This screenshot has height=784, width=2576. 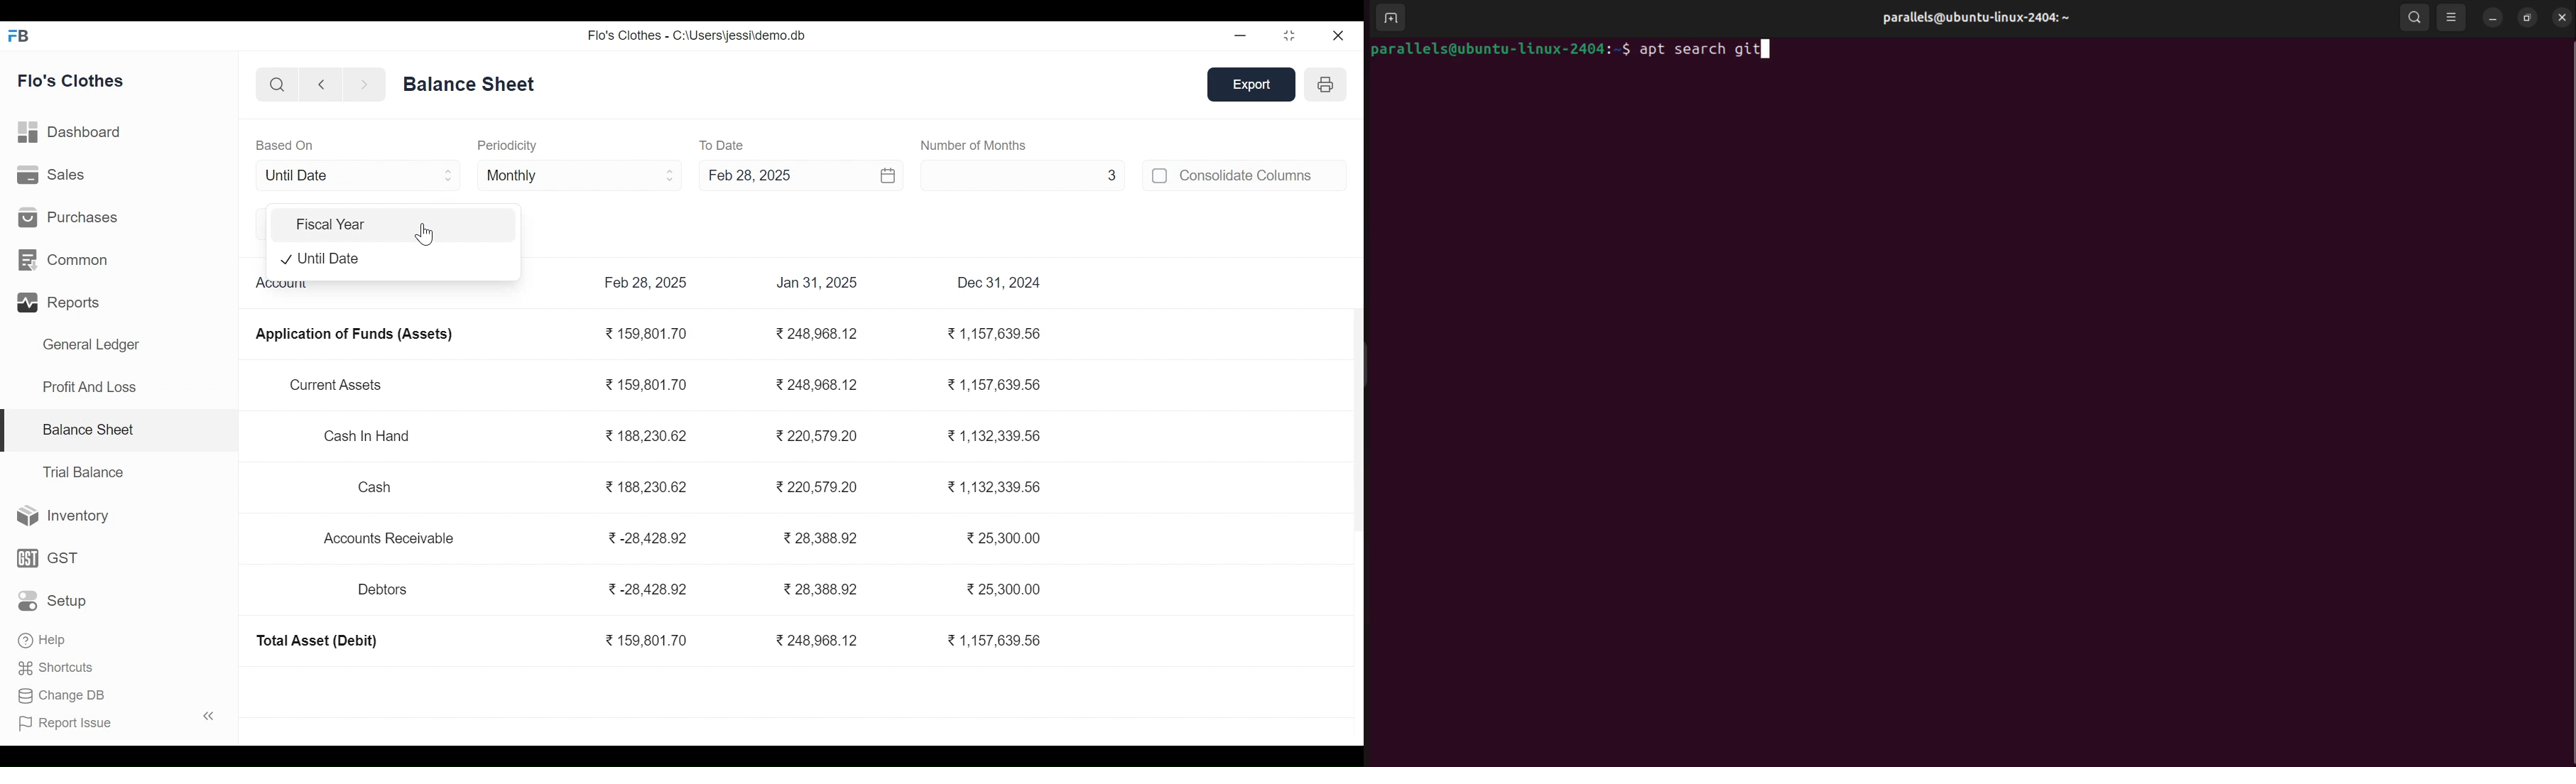 What do you see at coordinates (777, 174) in the screenshot?
I see `Feb 28, 2025` at bounding box center [777, 174].